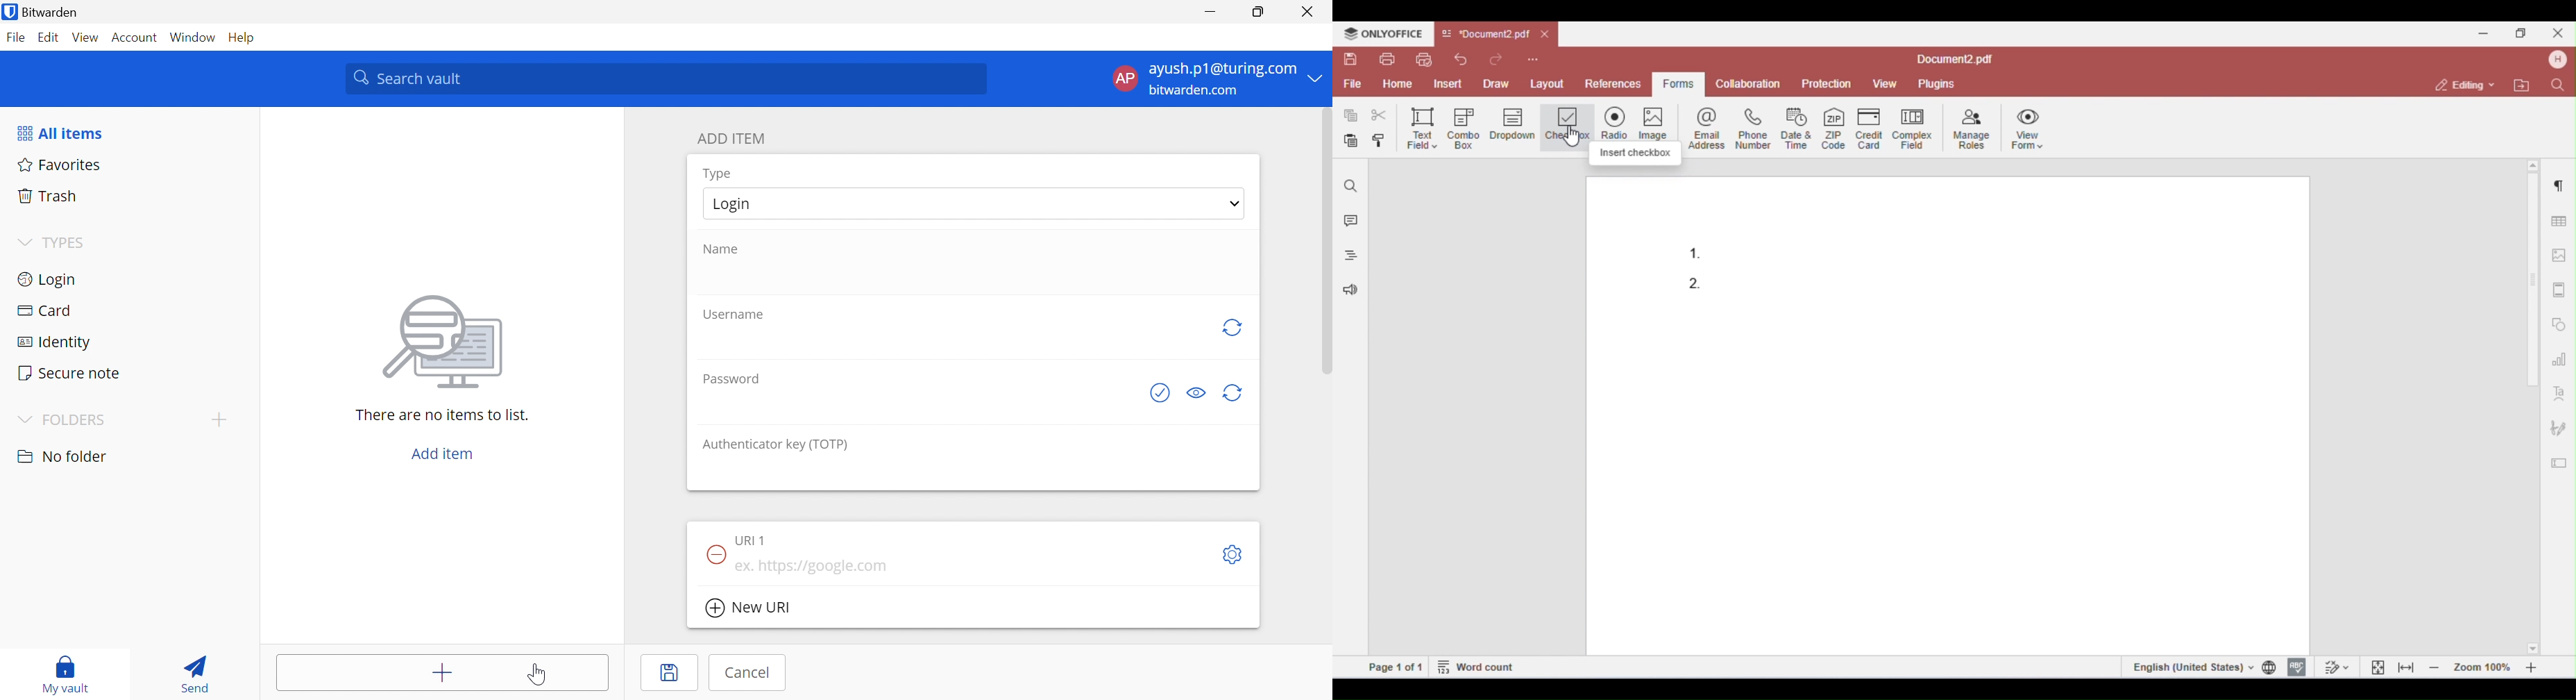  Describe the element at coordinates (1162, 394) in the screenshot. I see `Generate password` at that location.